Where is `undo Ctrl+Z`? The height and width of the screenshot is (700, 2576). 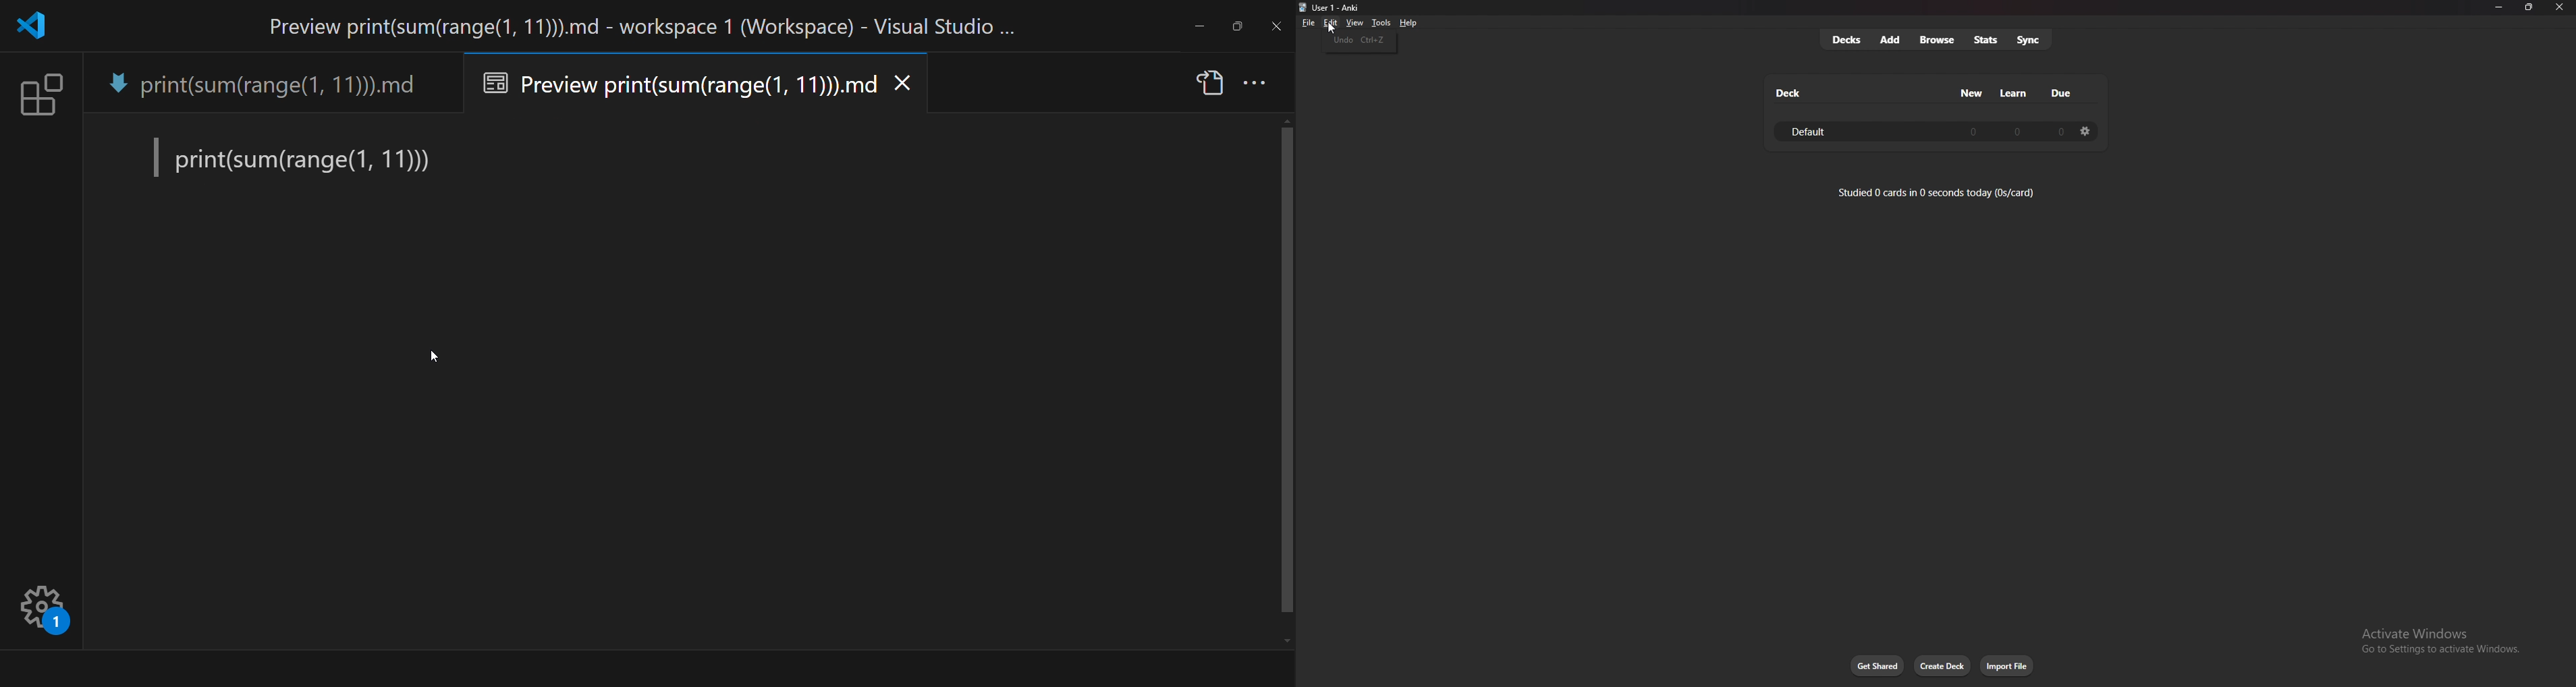 undo Ctrl+Z is located at coordinates (1360, 41).